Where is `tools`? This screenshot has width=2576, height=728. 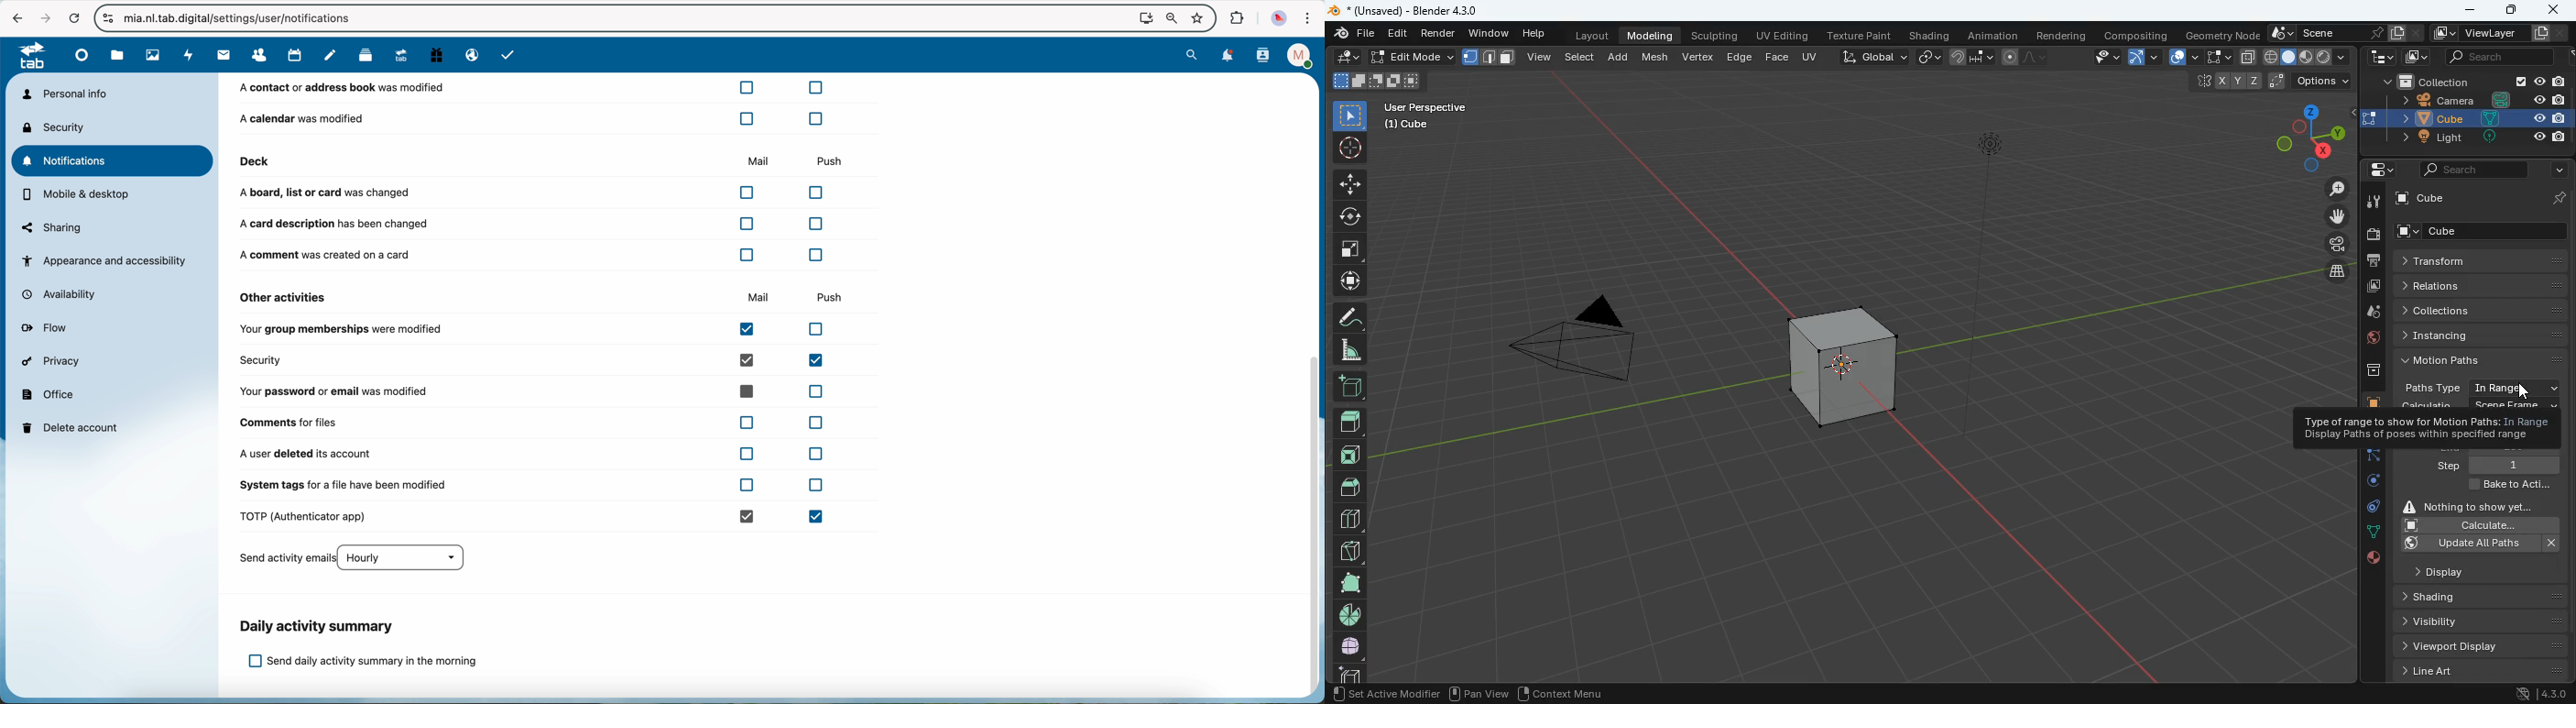
tools is located at coordinates (2371, 203).